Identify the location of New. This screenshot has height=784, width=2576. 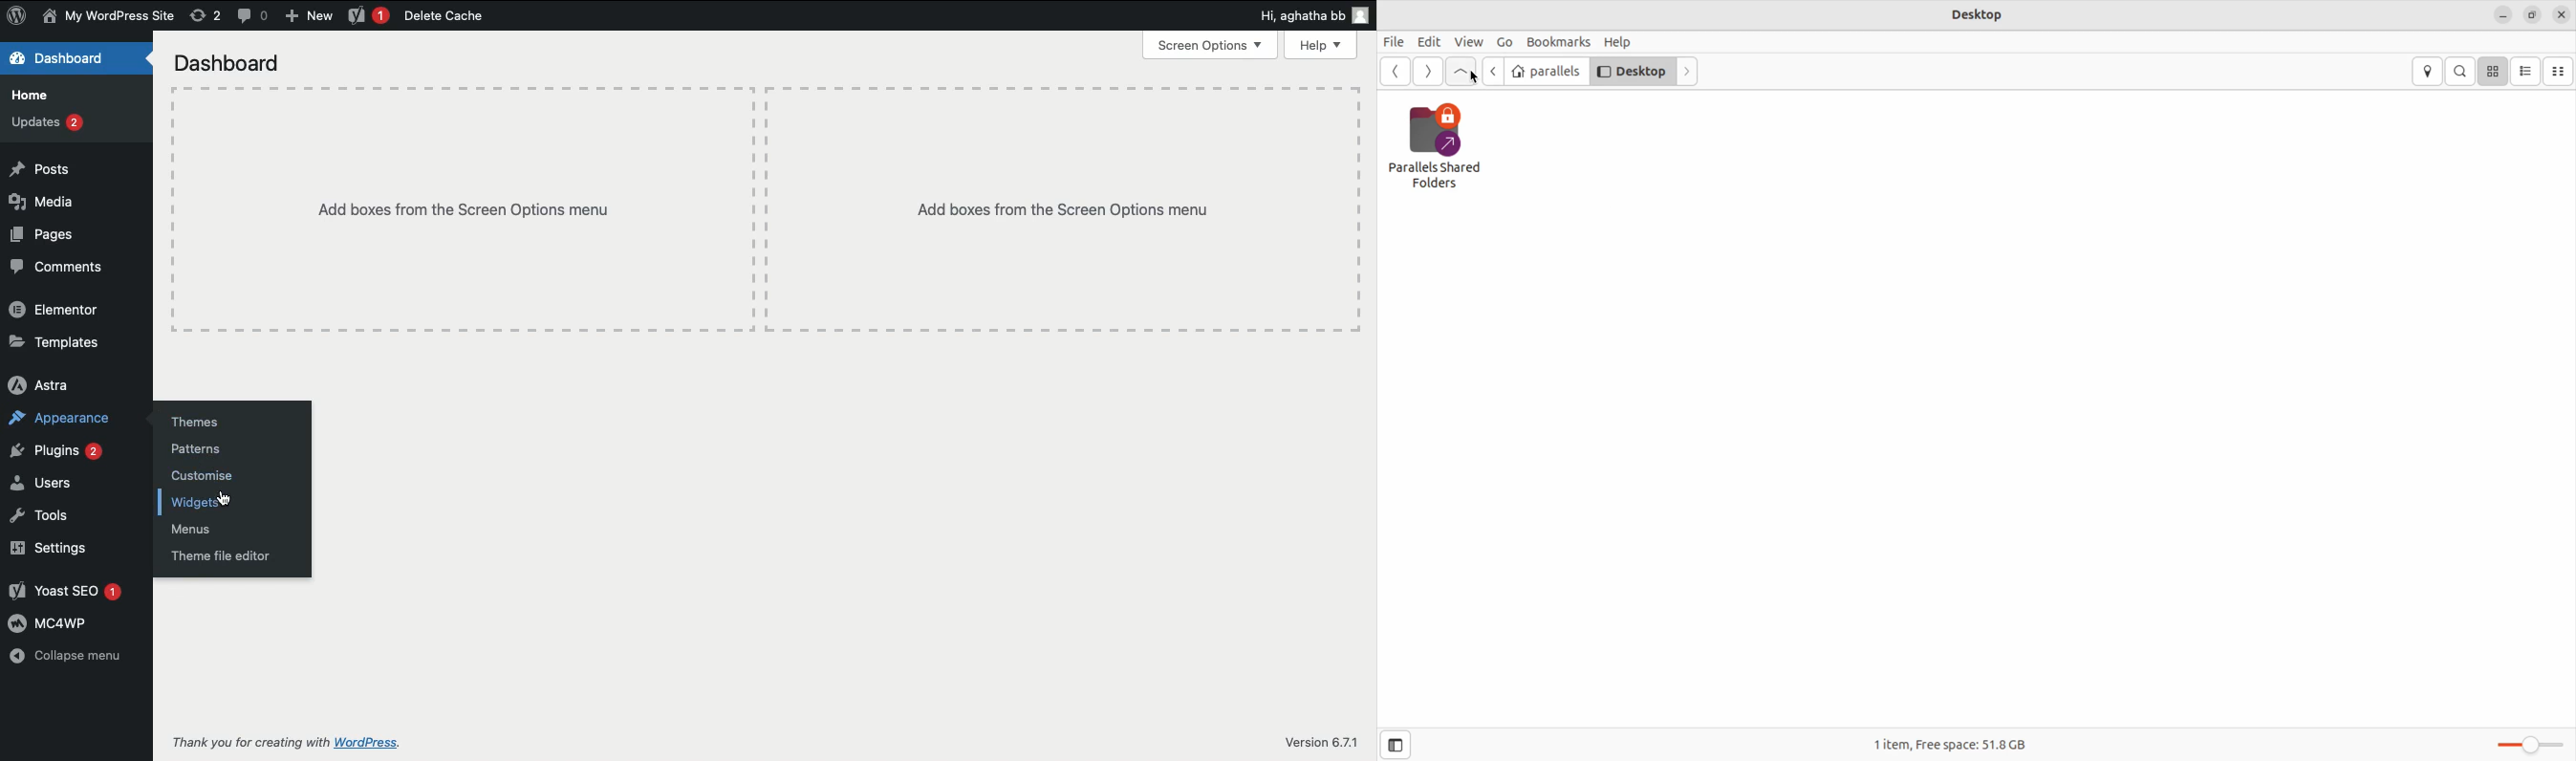
(314, 16).